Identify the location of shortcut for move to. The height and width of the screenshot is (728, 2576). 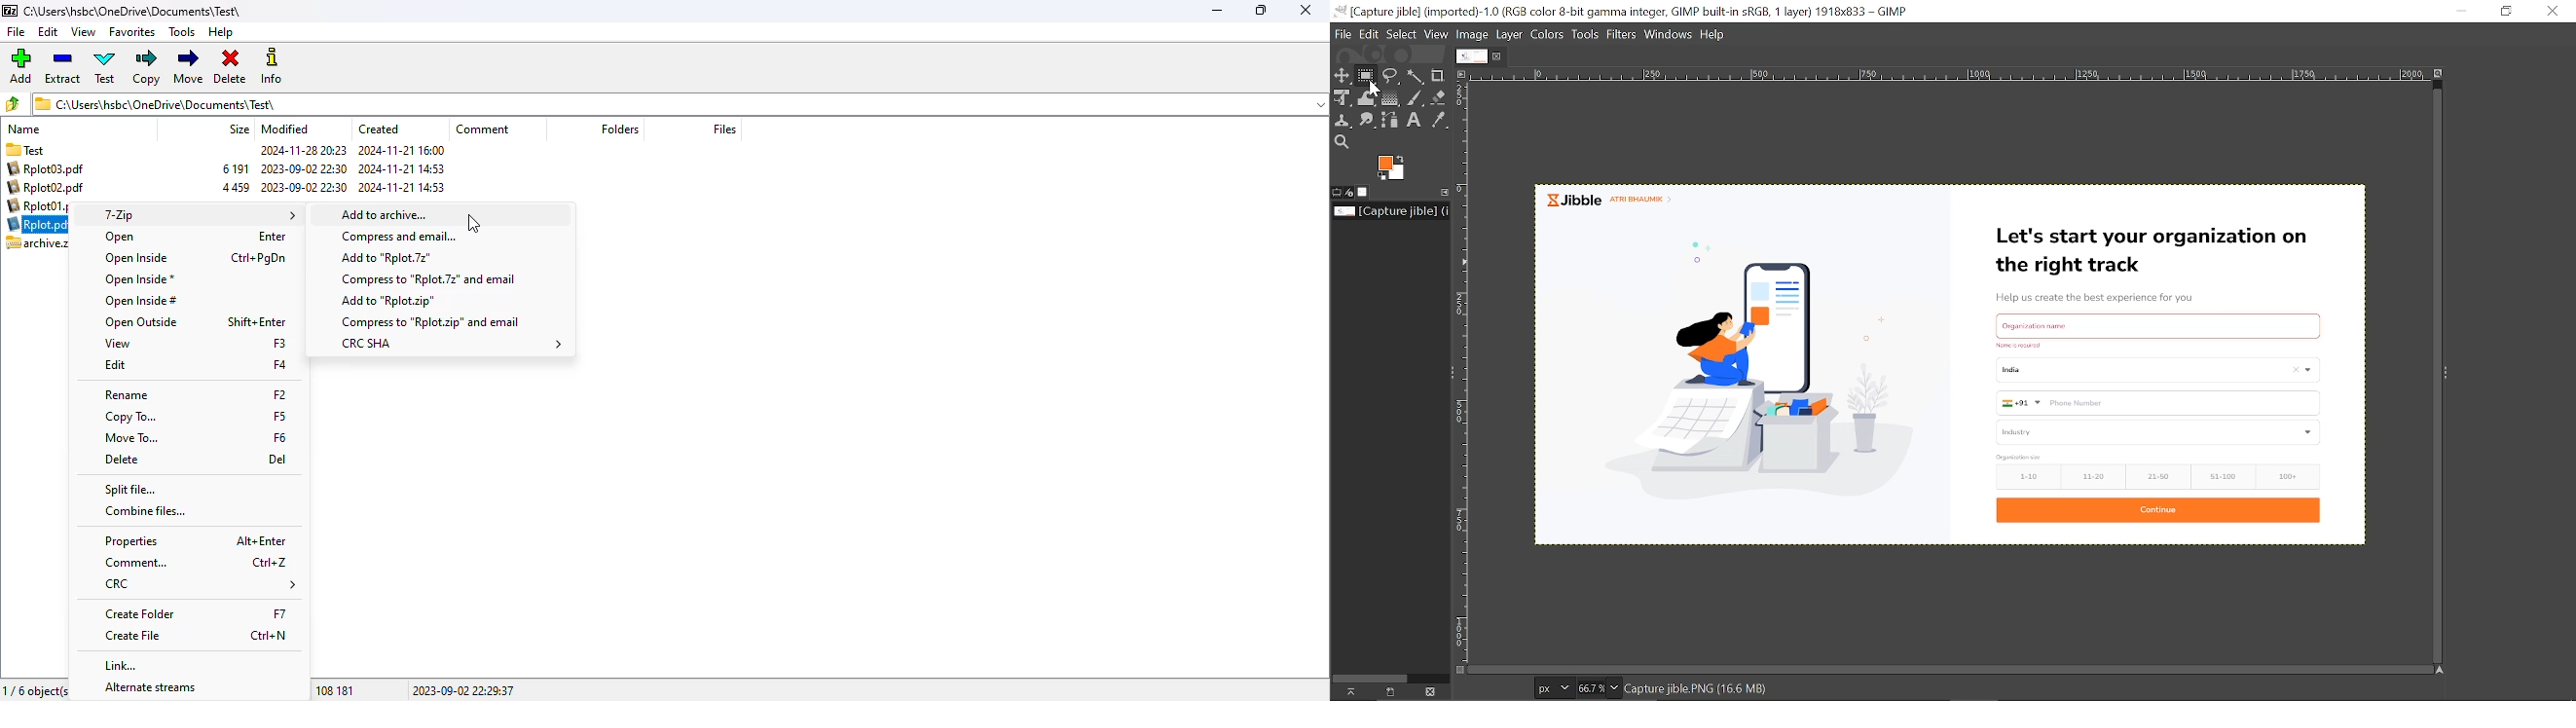
(281, 438).